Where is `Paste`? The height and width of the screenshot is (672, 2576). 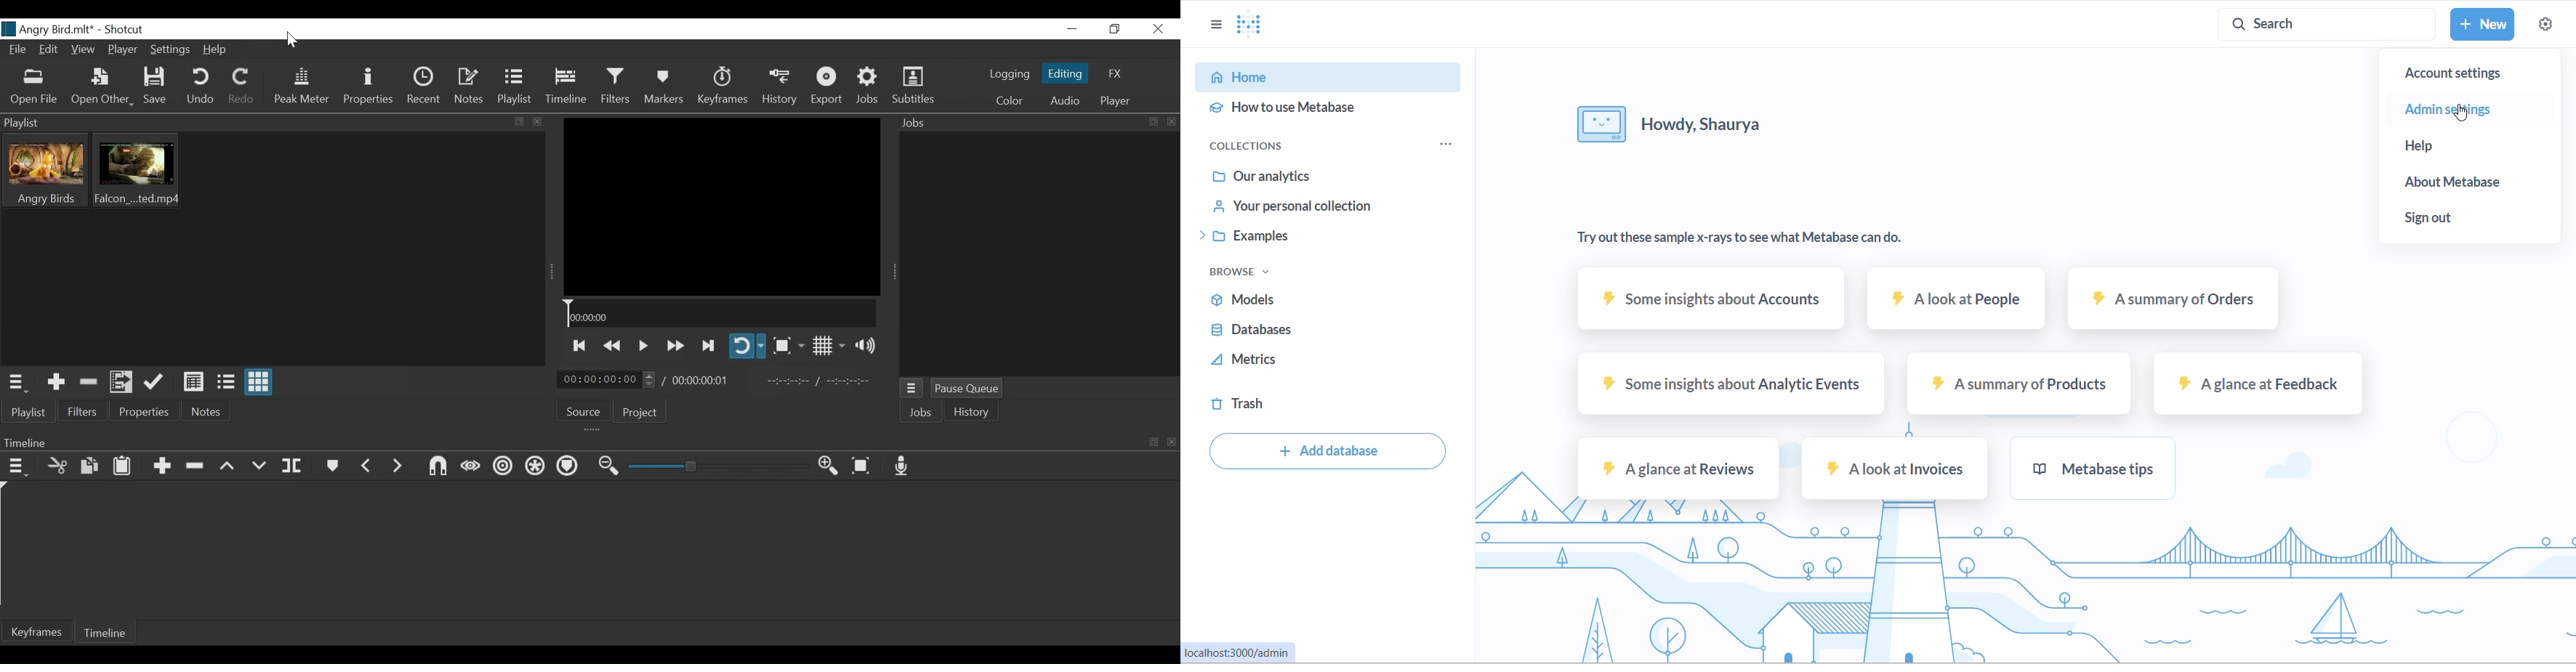 Paste is located at coordinates (123, 467).